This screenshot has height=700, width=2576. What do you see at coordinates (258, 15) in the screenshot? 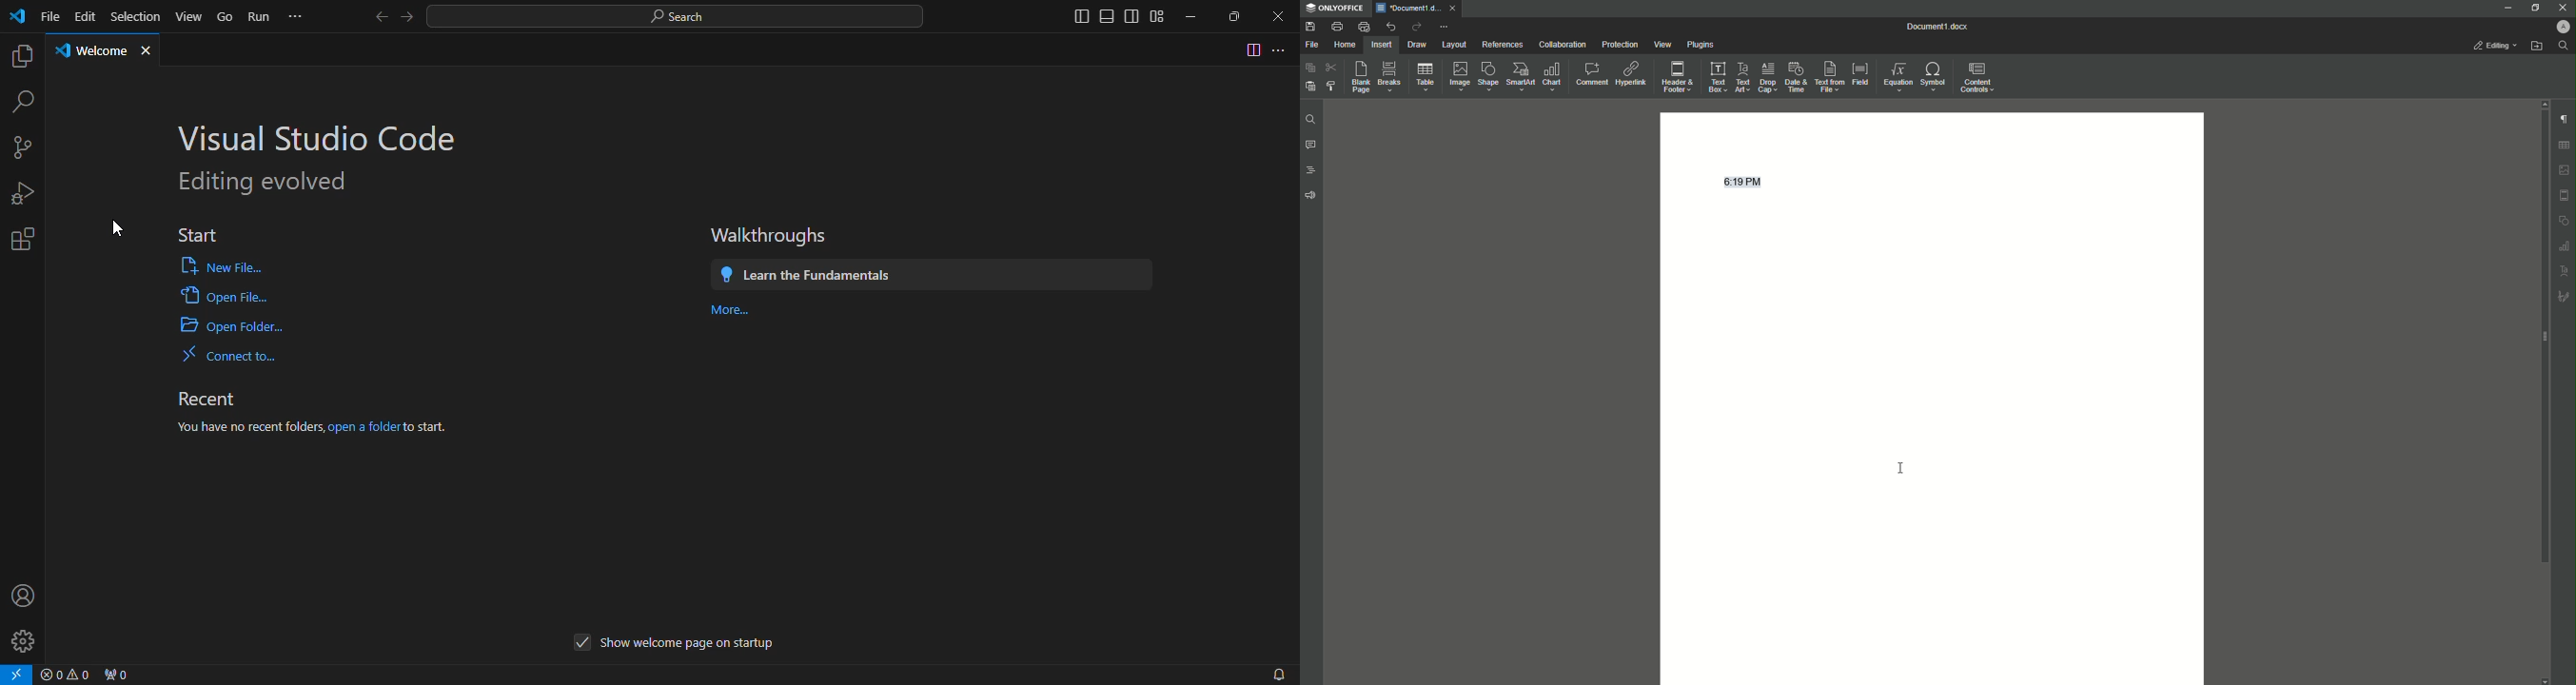
I see `Run` at bounding box center [258, 15].